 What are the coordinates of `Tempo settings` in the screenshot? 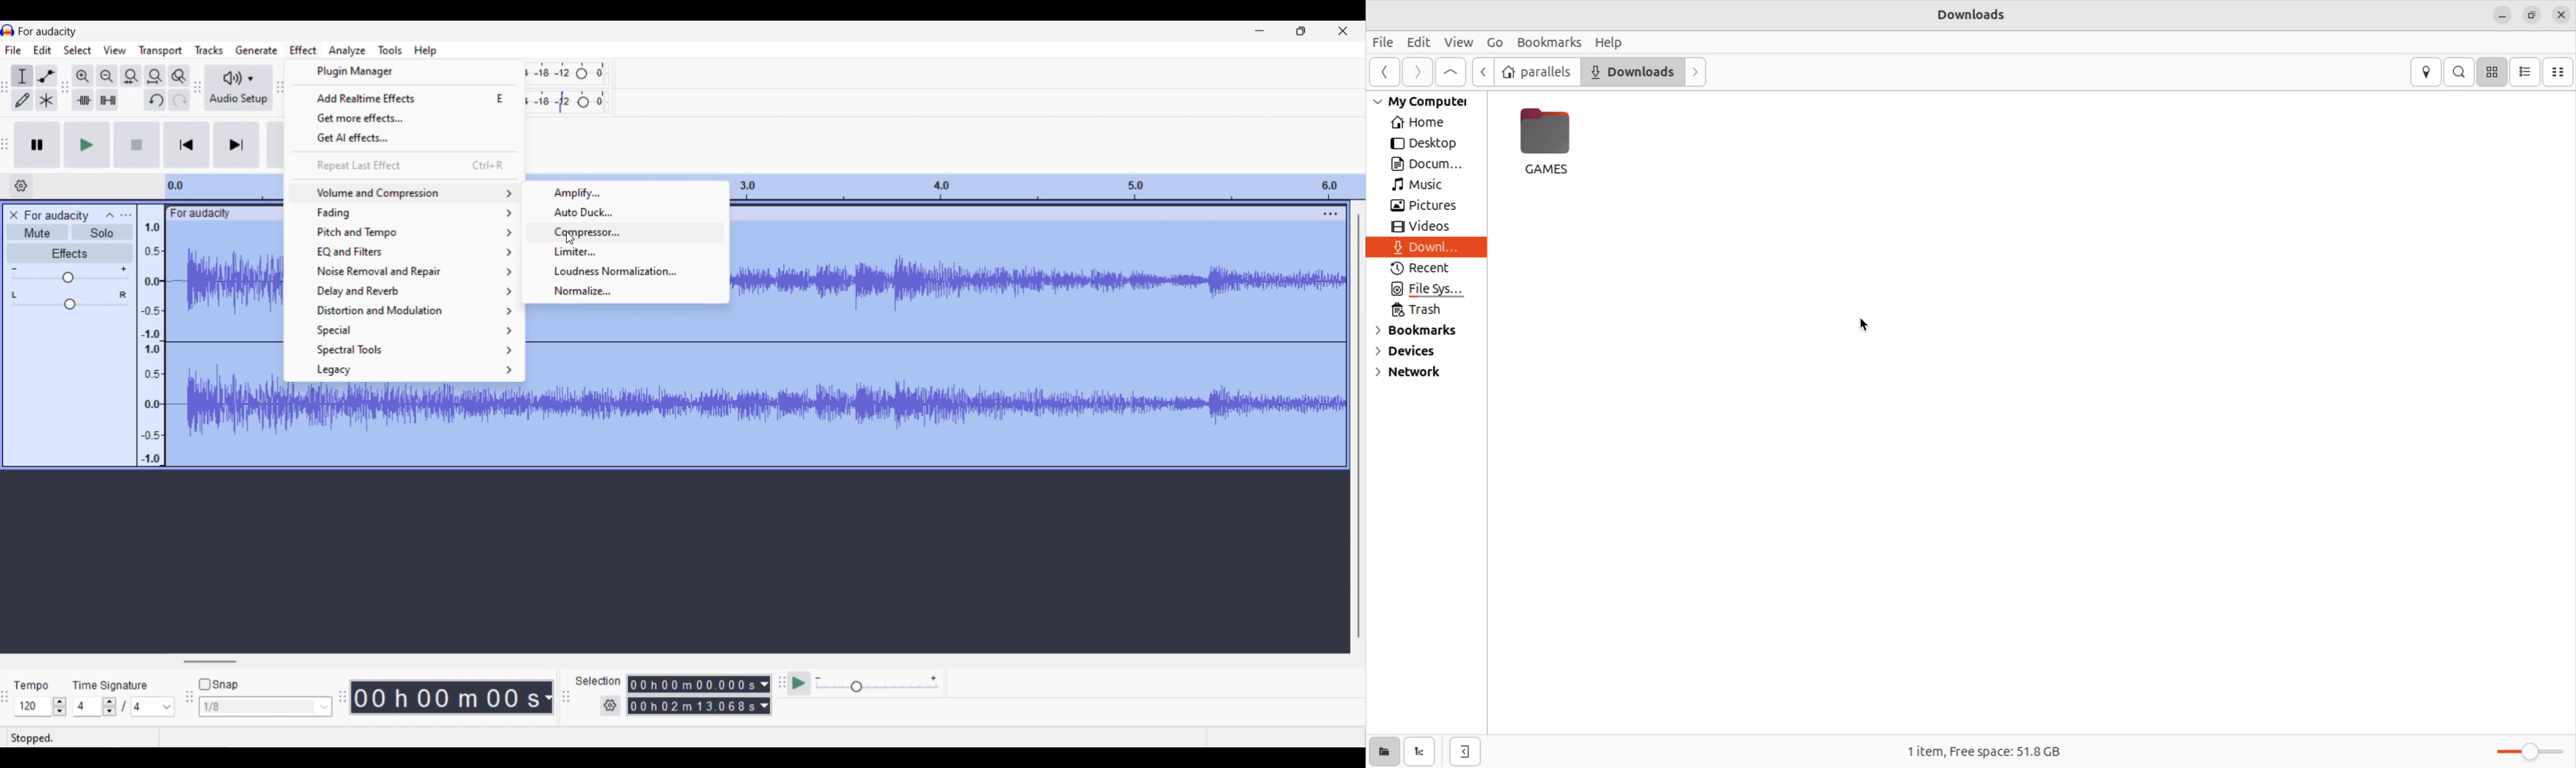 It's located at (41, 706).